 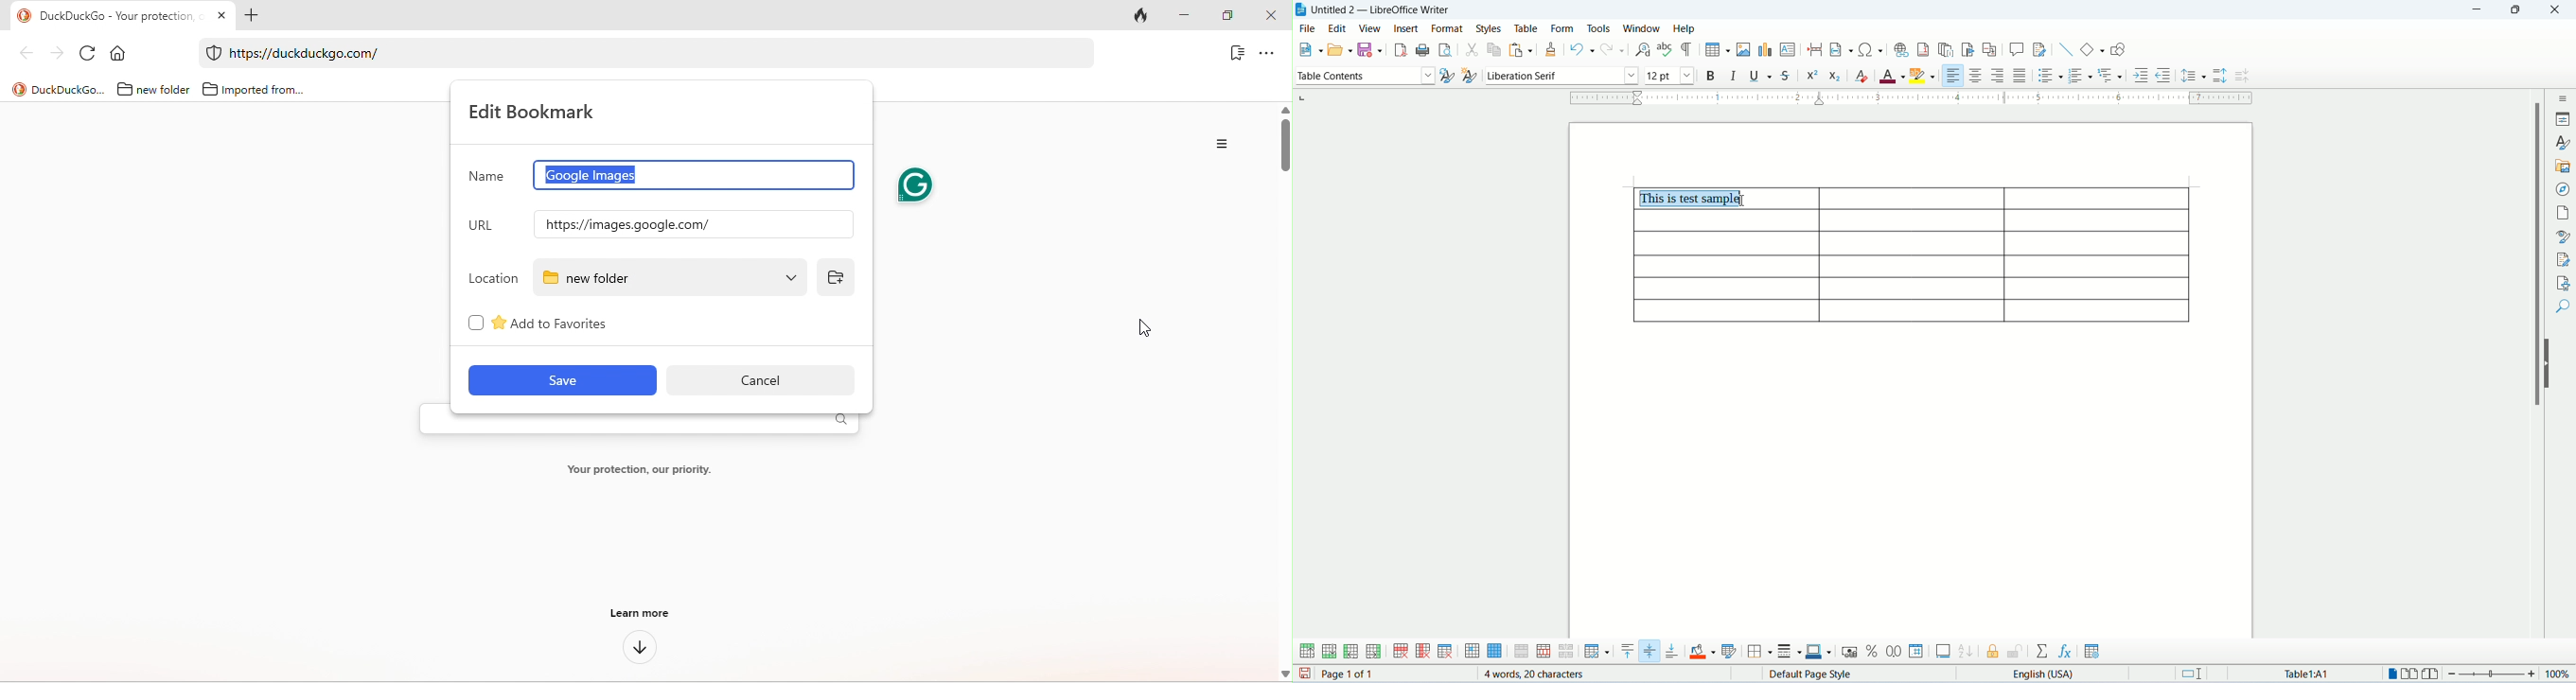 I want to click on update style, so click(x=1447, y=77).